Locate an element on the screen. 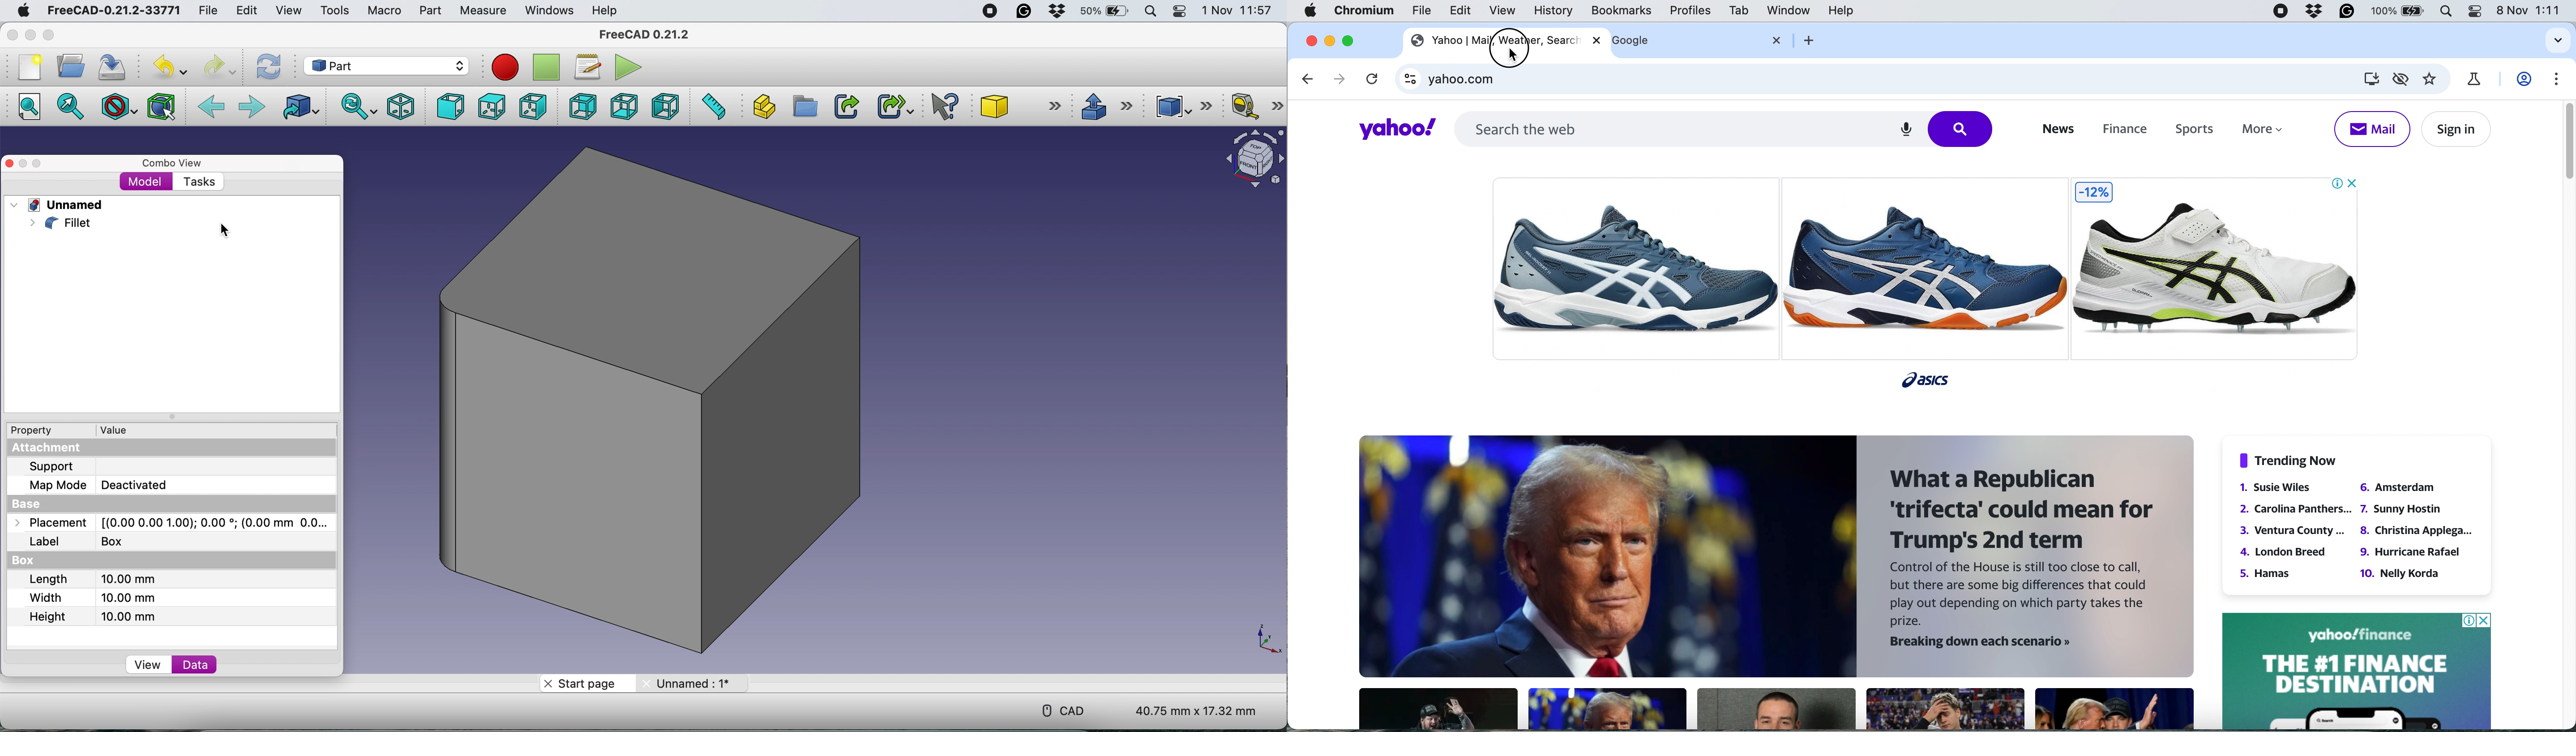 Image resolution: width=2576 pixels, height=756 pixels. close is located at coordinates (13, 35).